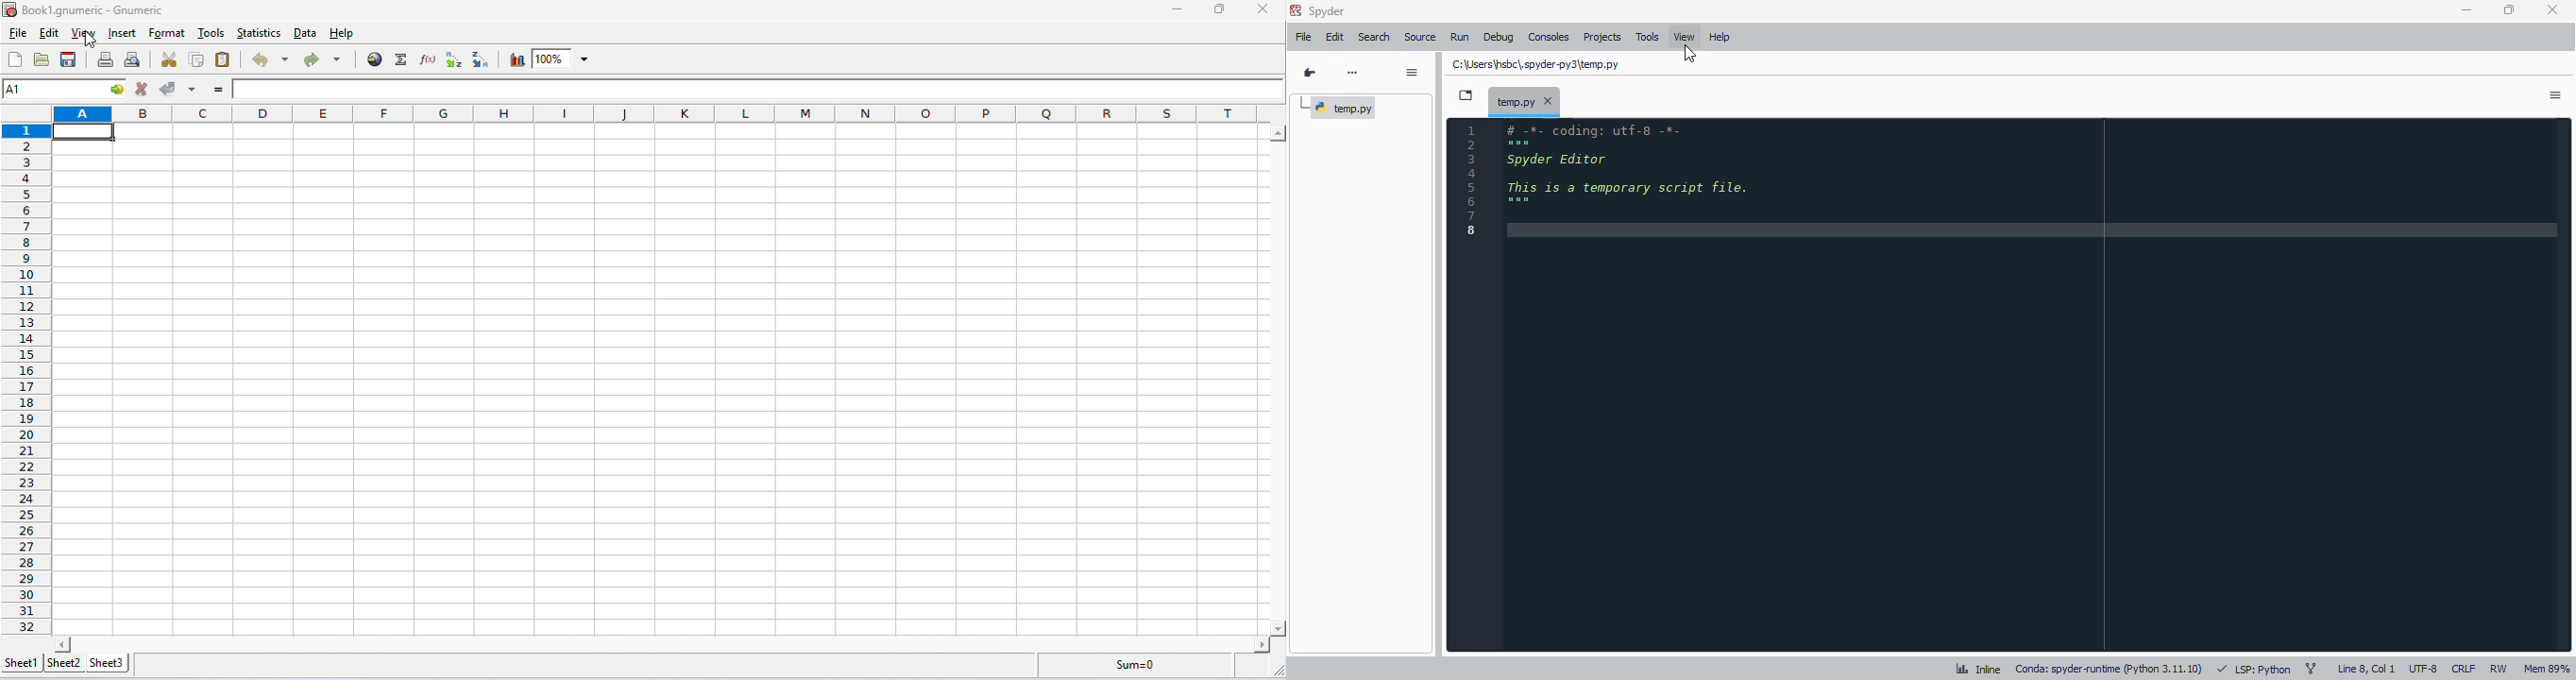 This screenshot has height=700, width=2576. What do you see at coordinates (2510, 9) in the screenshot?
I see `maximize` at bounding box center [2510, 9].